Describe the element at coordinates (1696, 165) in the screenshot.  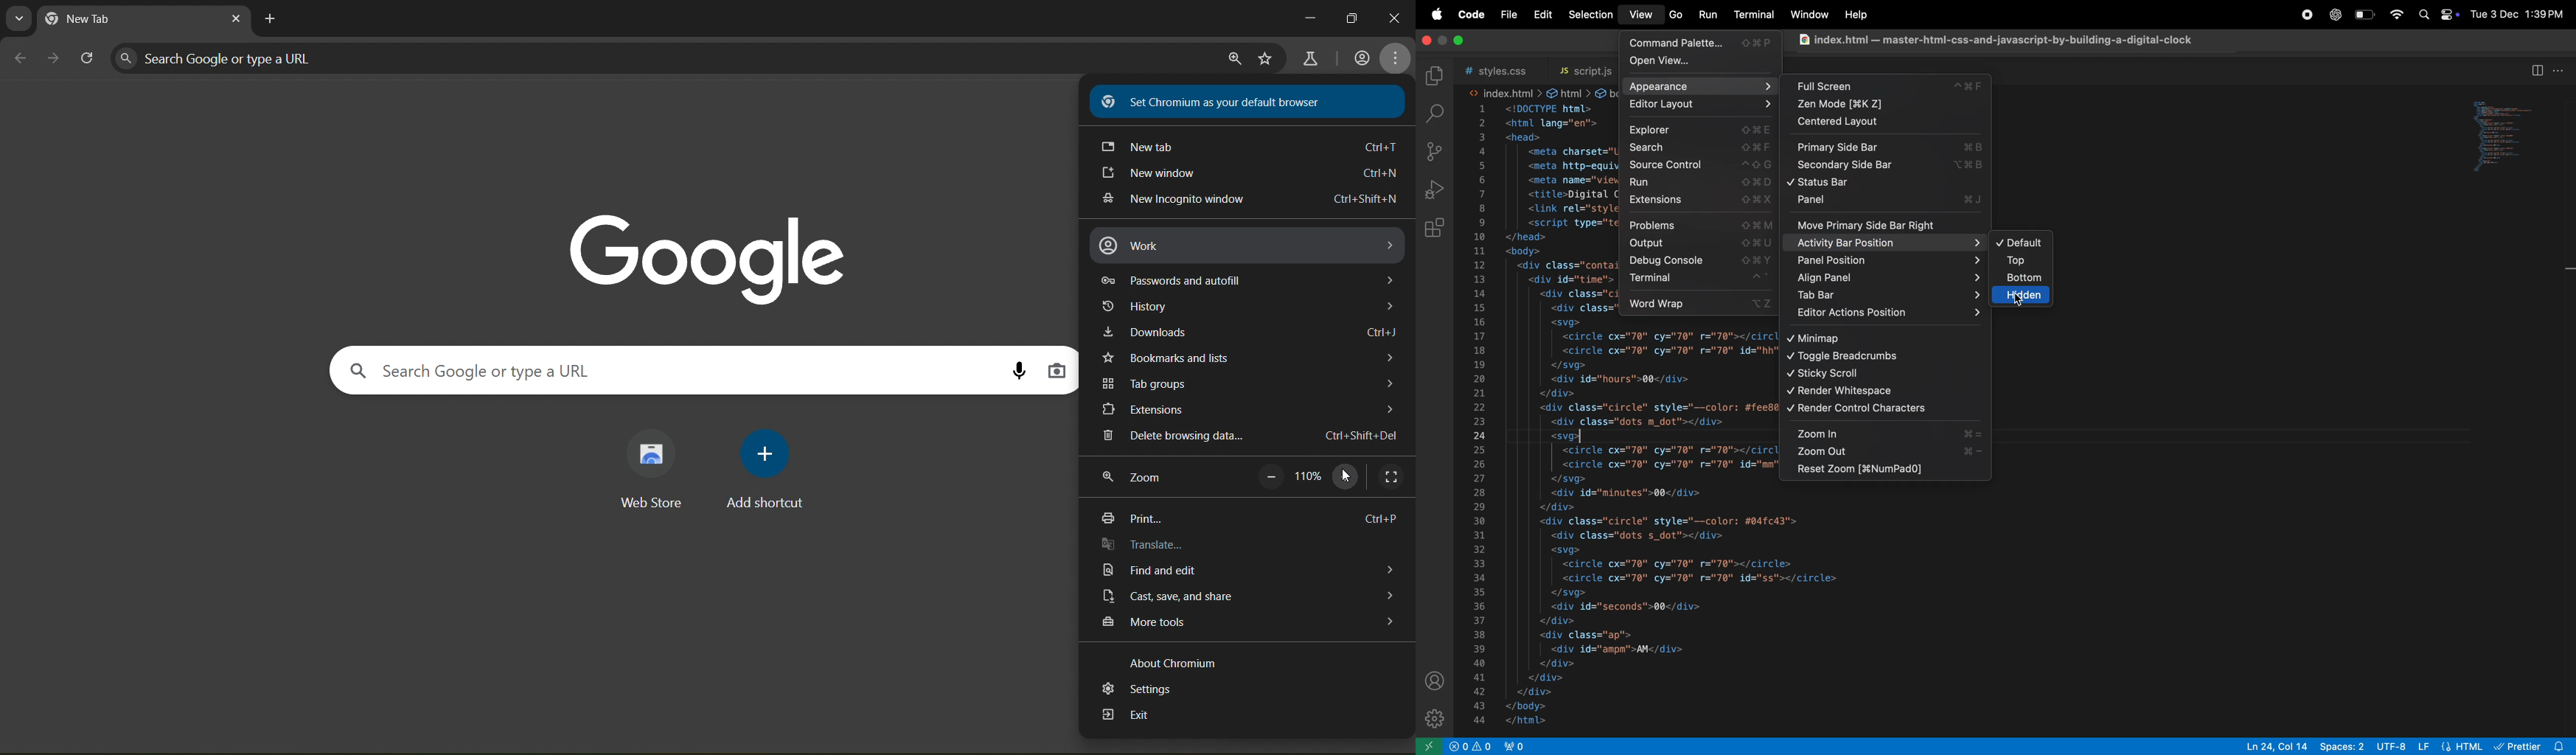
I see `source control` at that location.